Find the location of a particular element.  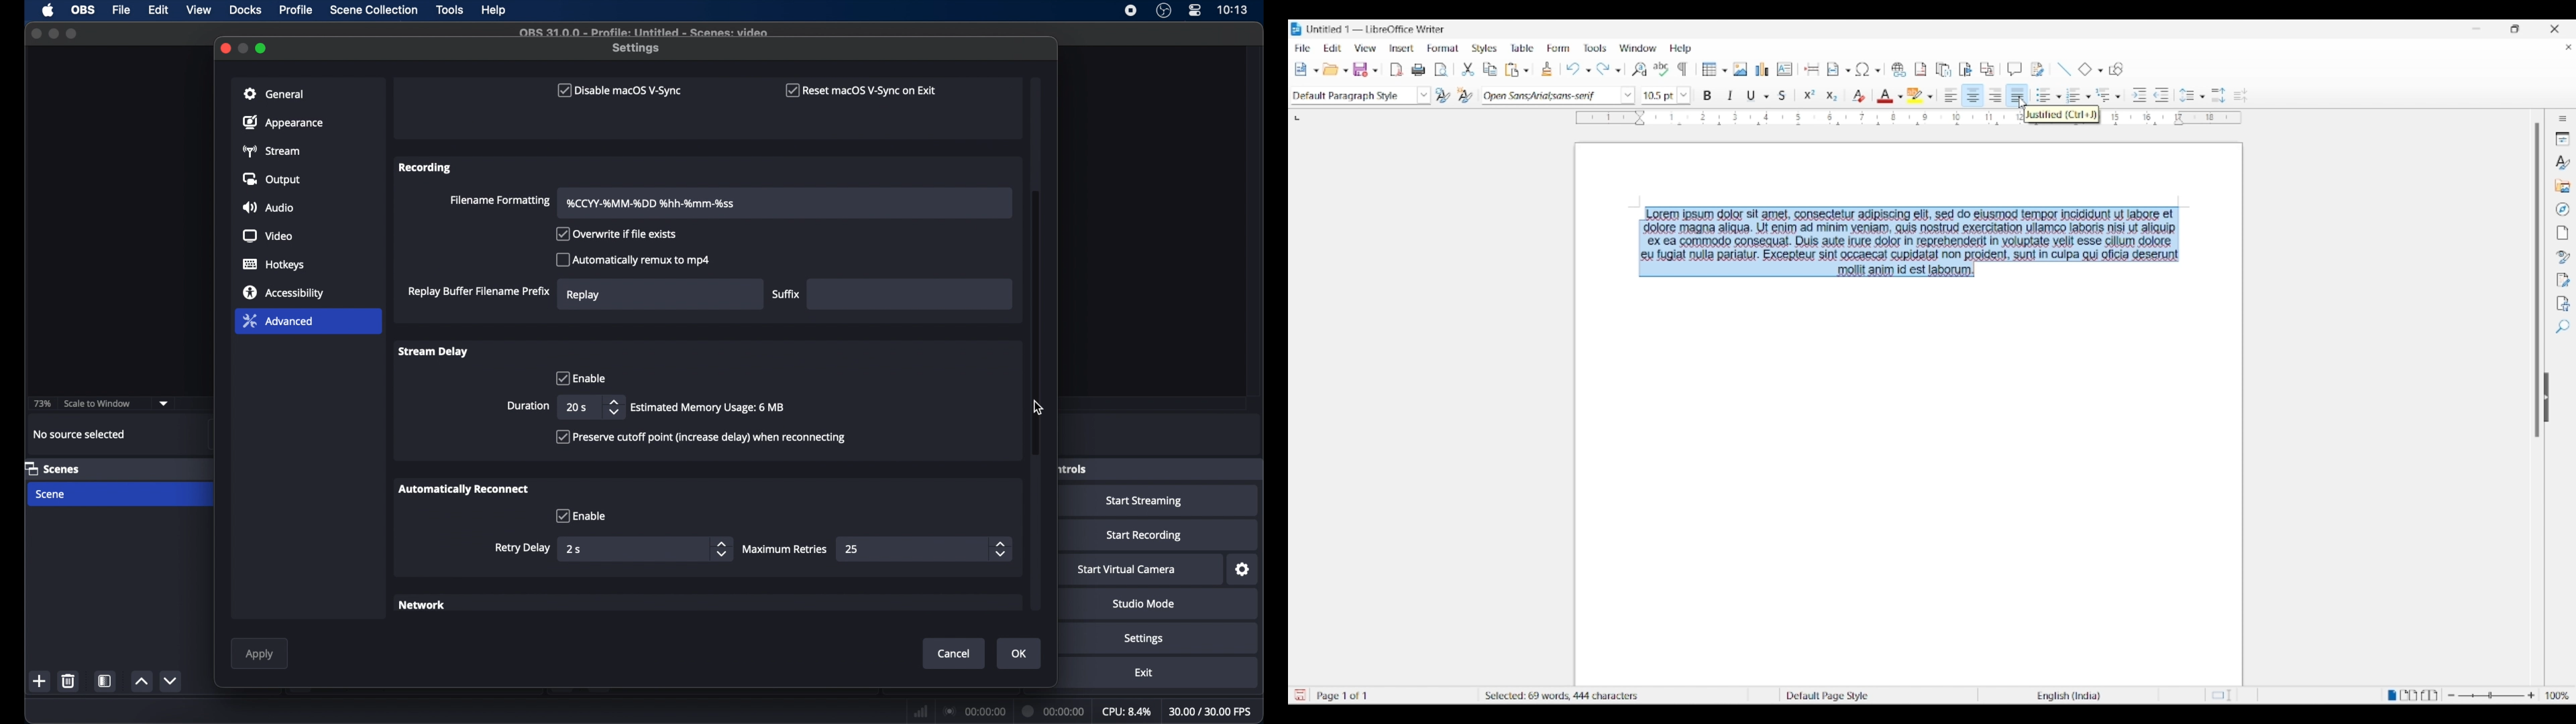

Toggle ordered list options is located at coordinates (2088, 97).